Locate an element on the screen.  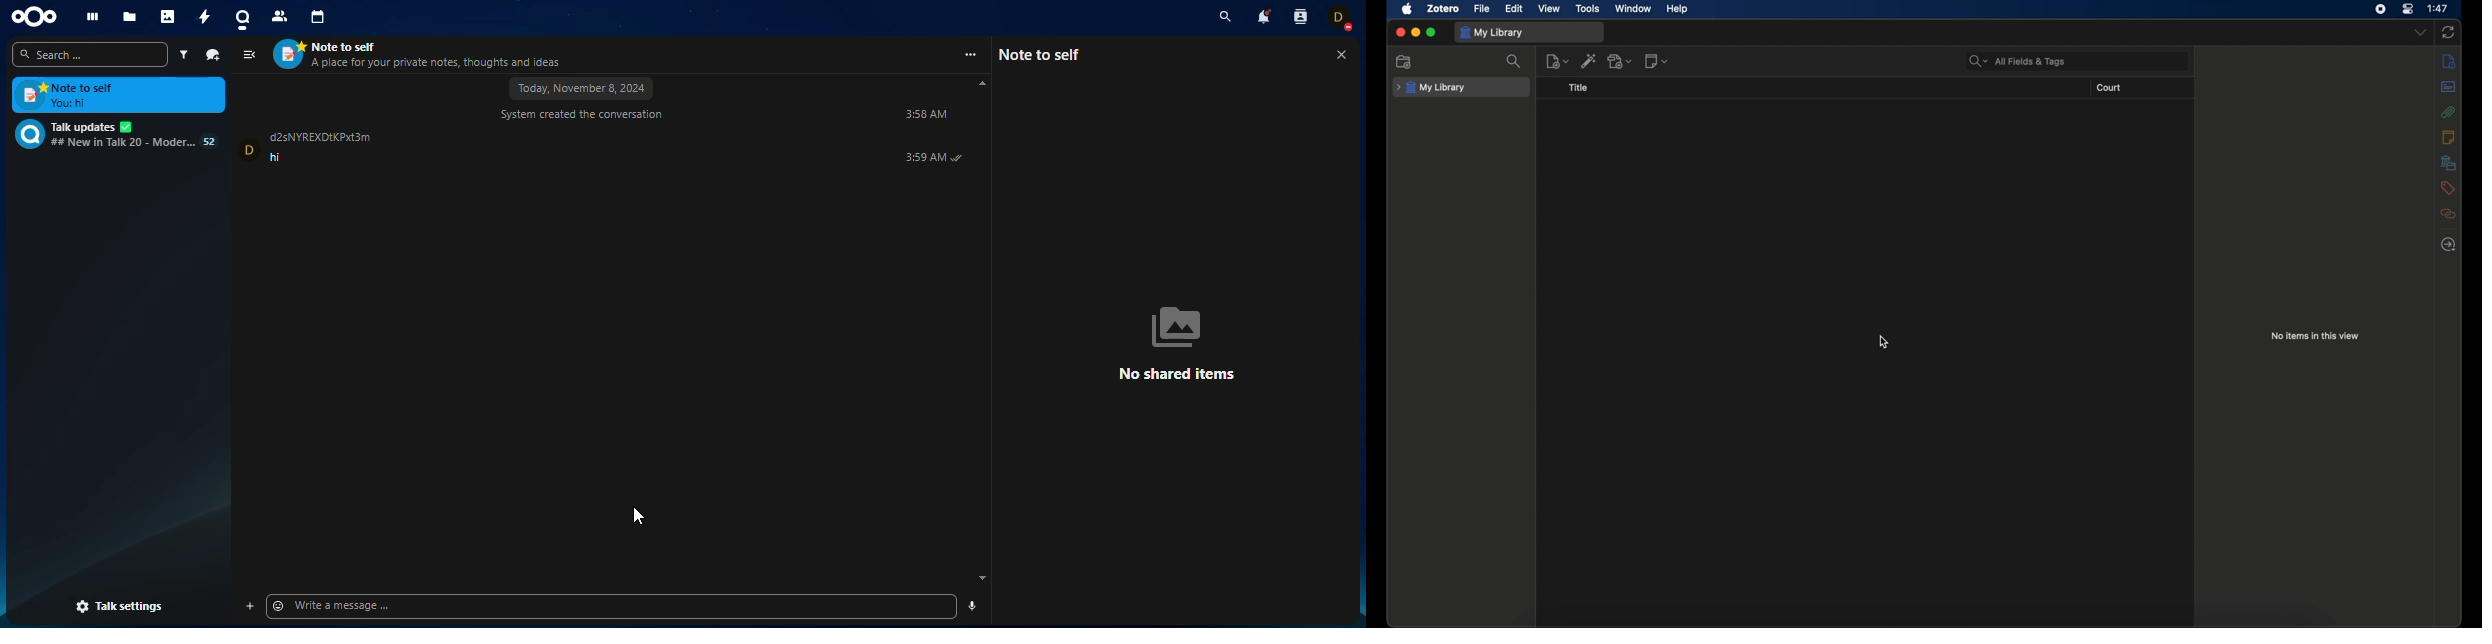
search is located at coordinates (1515, 60).